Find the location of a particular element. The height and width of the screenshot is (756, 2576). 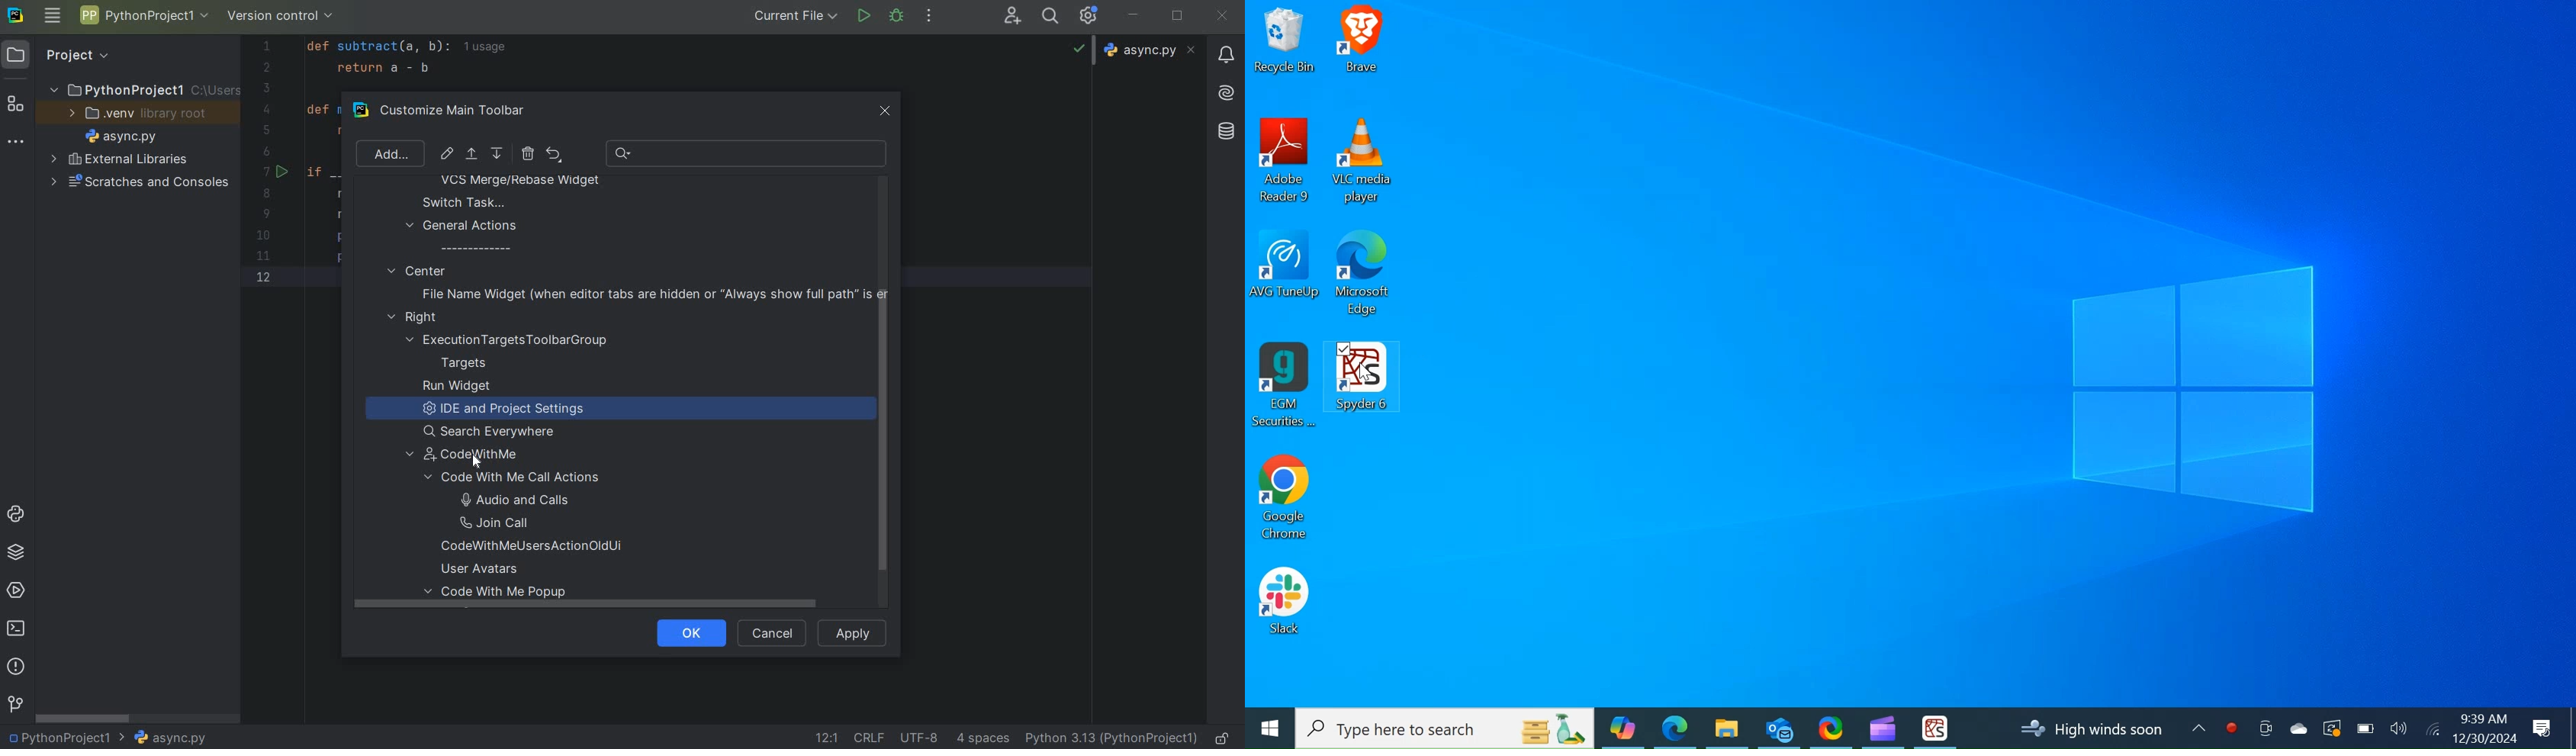

Adobe Reader Desktop Icon is located at coordinates (1286, 164).